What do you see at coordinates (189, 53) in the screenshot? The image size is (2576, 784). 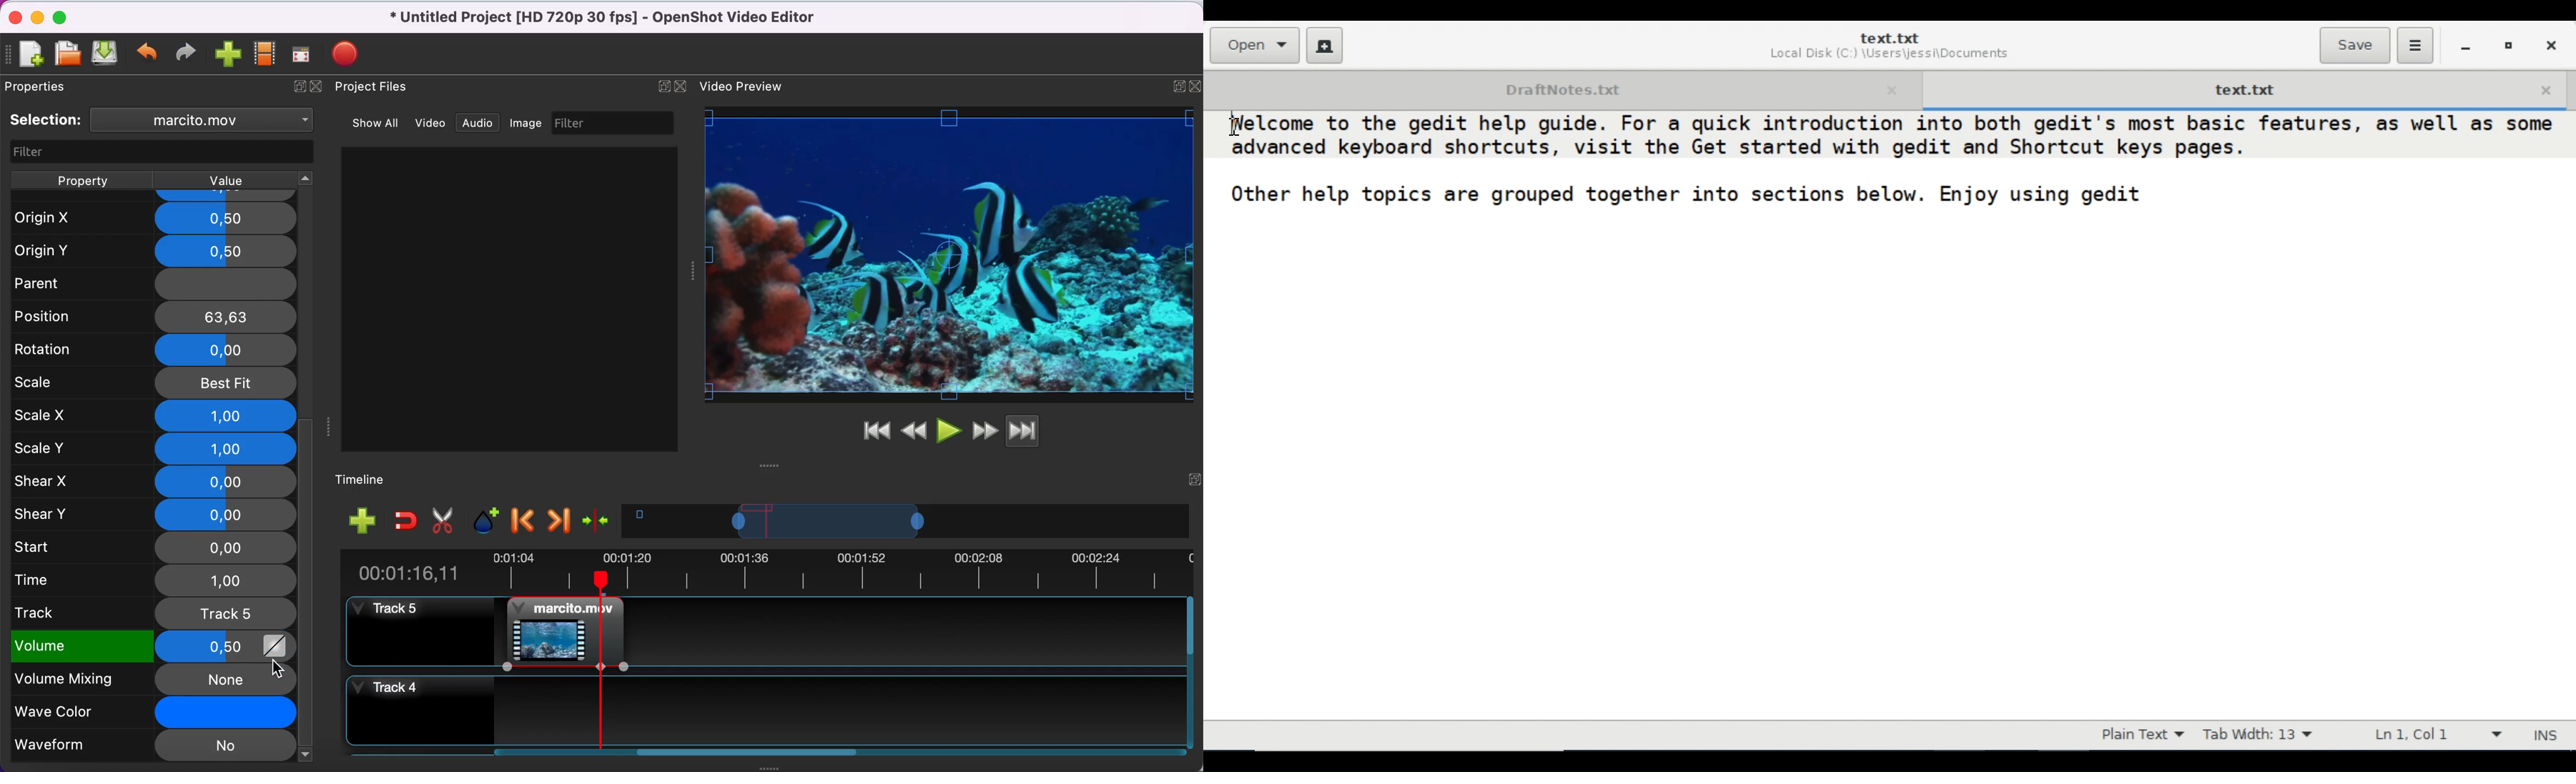 I see `redo` at bounding box center [189, 53].